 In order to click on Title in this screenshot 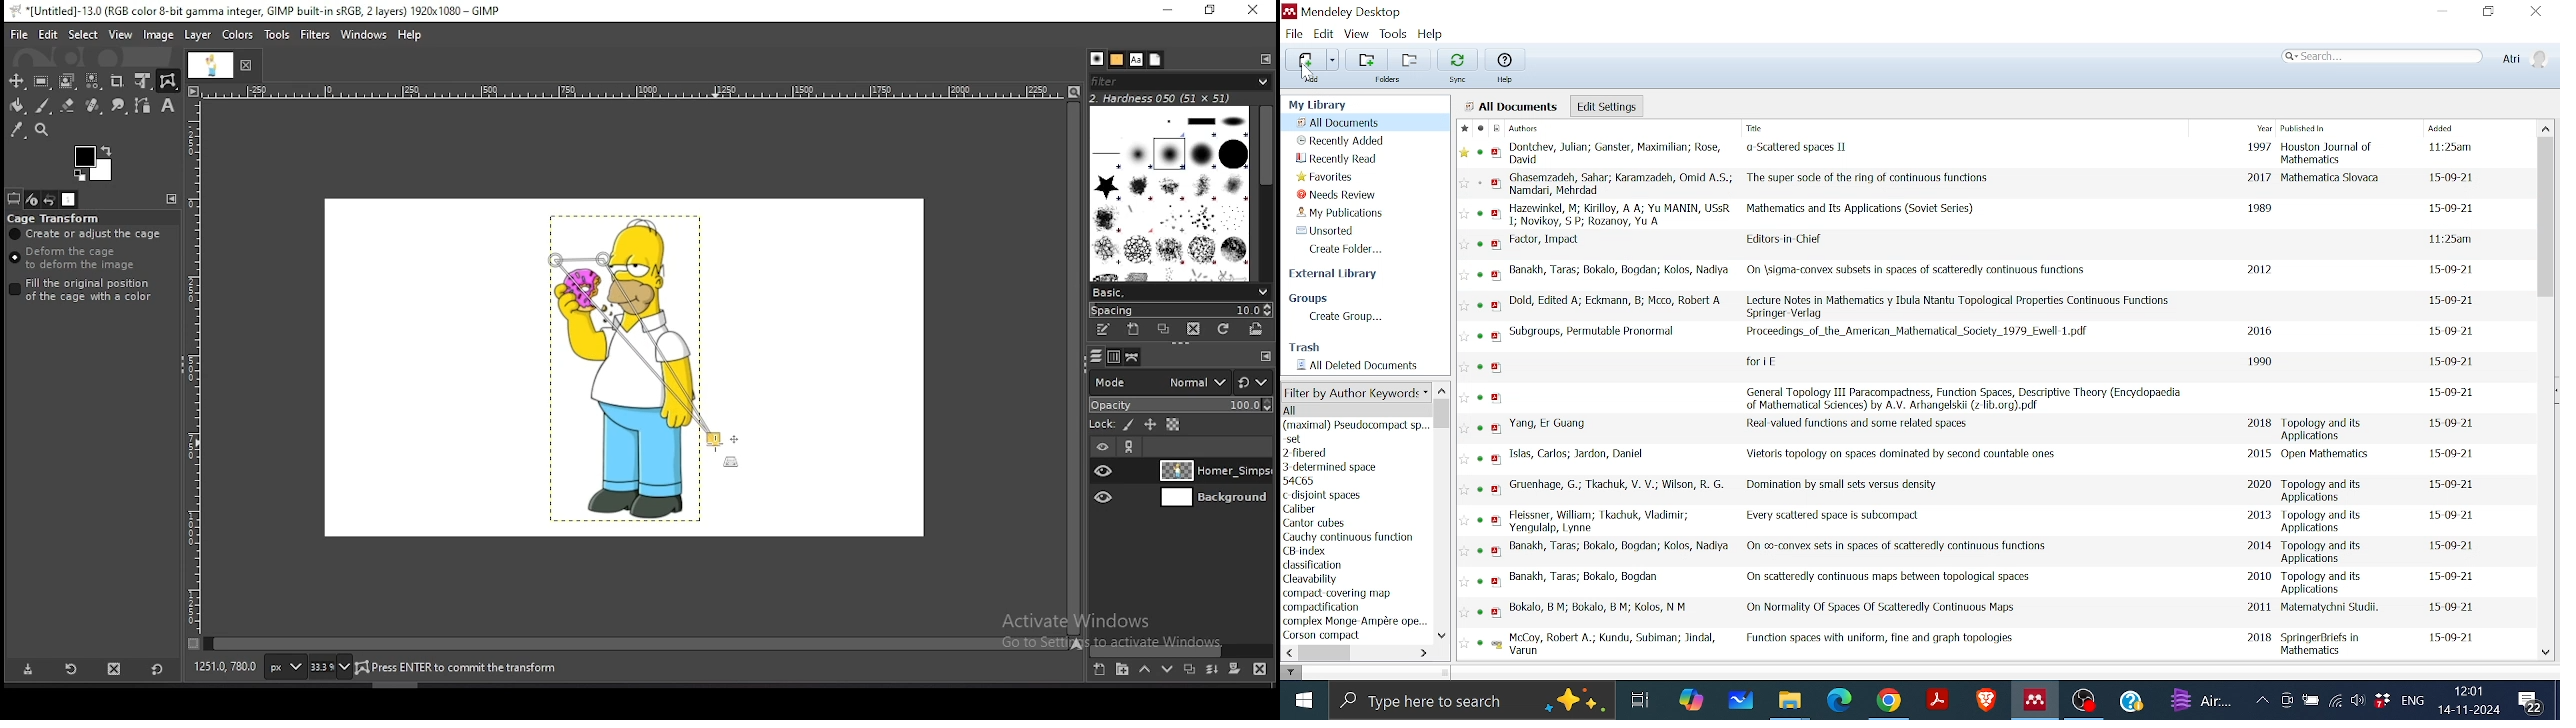, I will do `click(1877, 638)`.